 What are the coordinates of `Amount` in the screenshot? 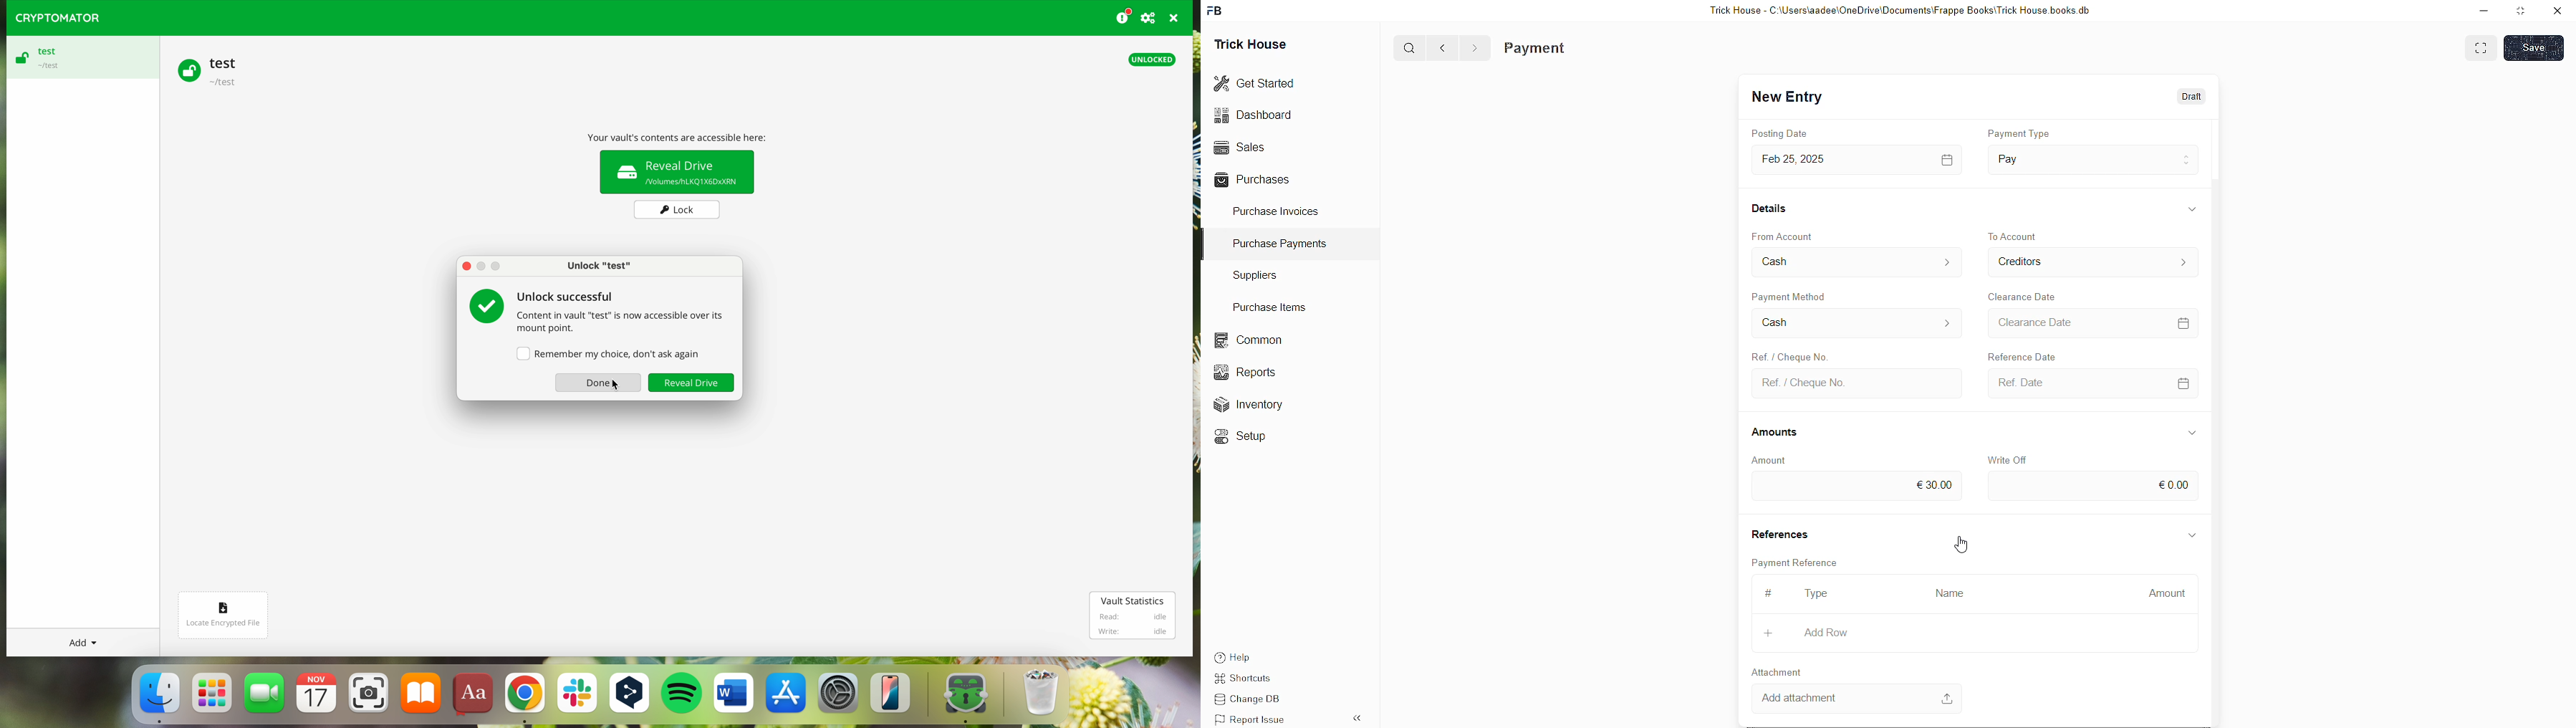 It's located at (2161, 593).